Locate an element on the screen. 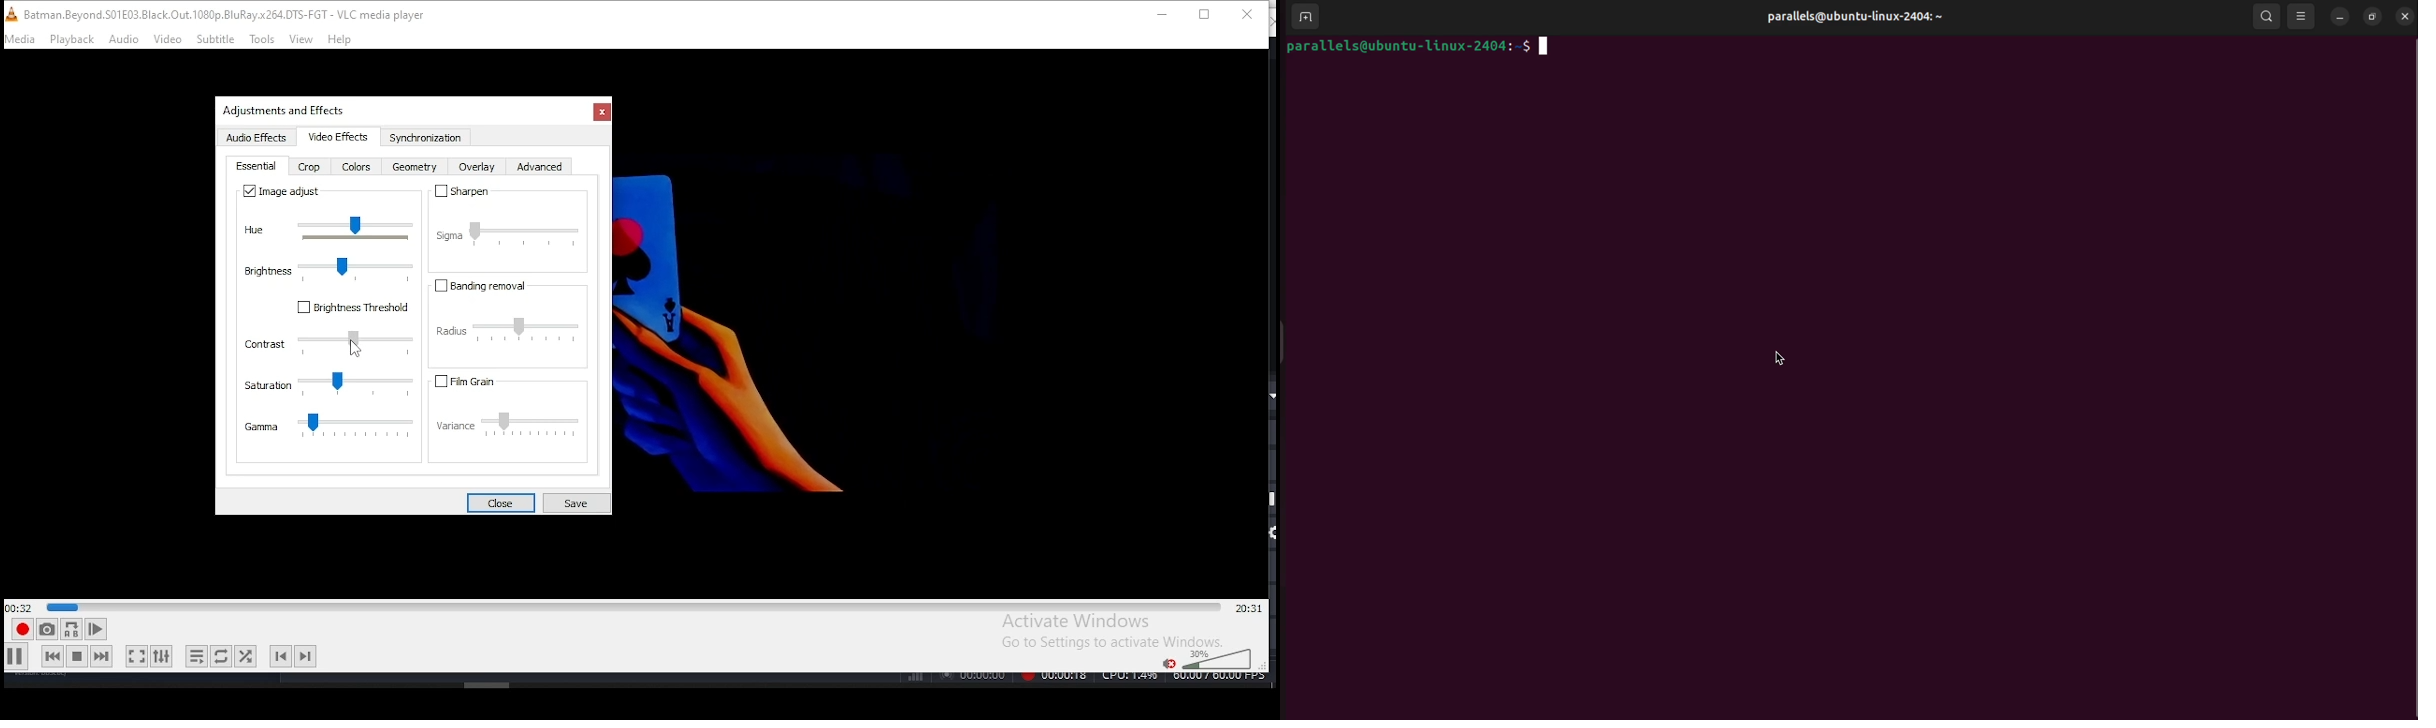  parallels@ubuntu-linux-2404:~ is located at coordinates (1858, 16).